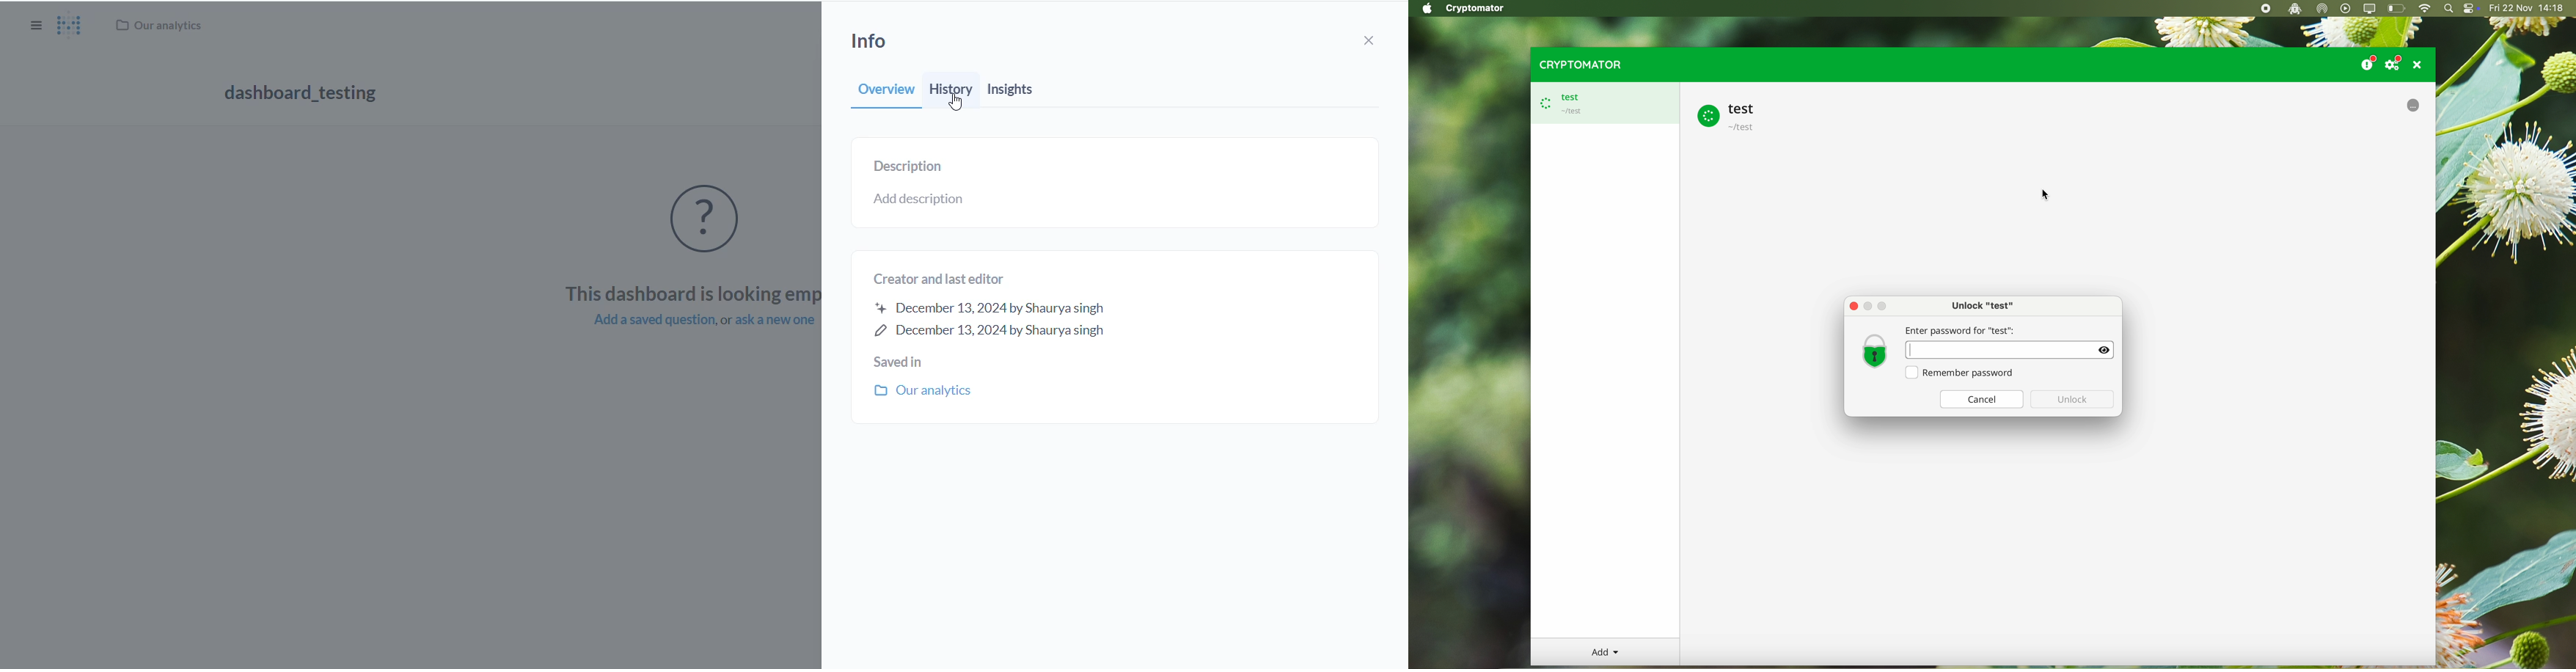 This screenshot has height=672, width=2576. What do you see at coordinates (1605, 652) in the screenshot?
I see `add` at bounding box center [1605, 652].